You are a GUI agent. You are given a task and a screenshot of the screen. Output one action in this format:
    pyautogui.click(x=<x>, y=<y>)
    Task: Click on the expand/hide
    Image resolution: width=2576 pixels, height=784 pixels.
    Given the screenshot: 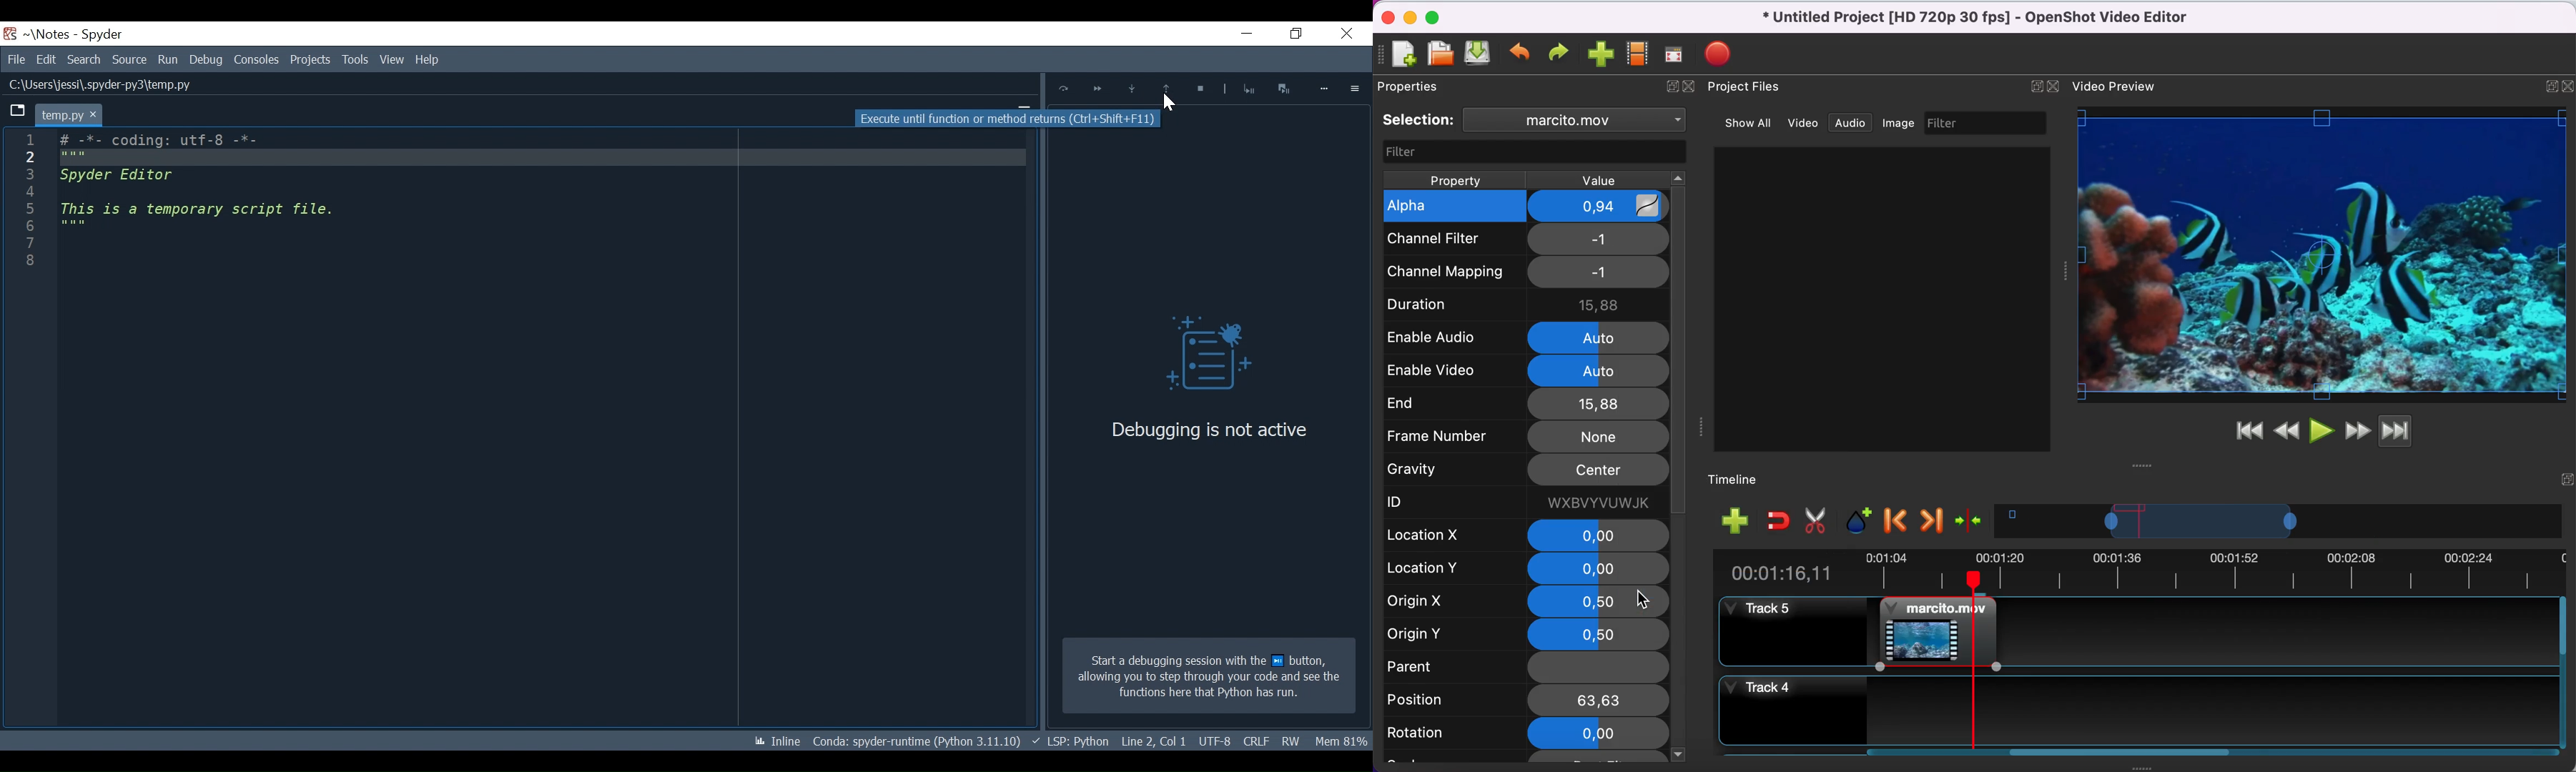 What is the action you would take?
    pyautogui.click(x=2569, y=83)
    